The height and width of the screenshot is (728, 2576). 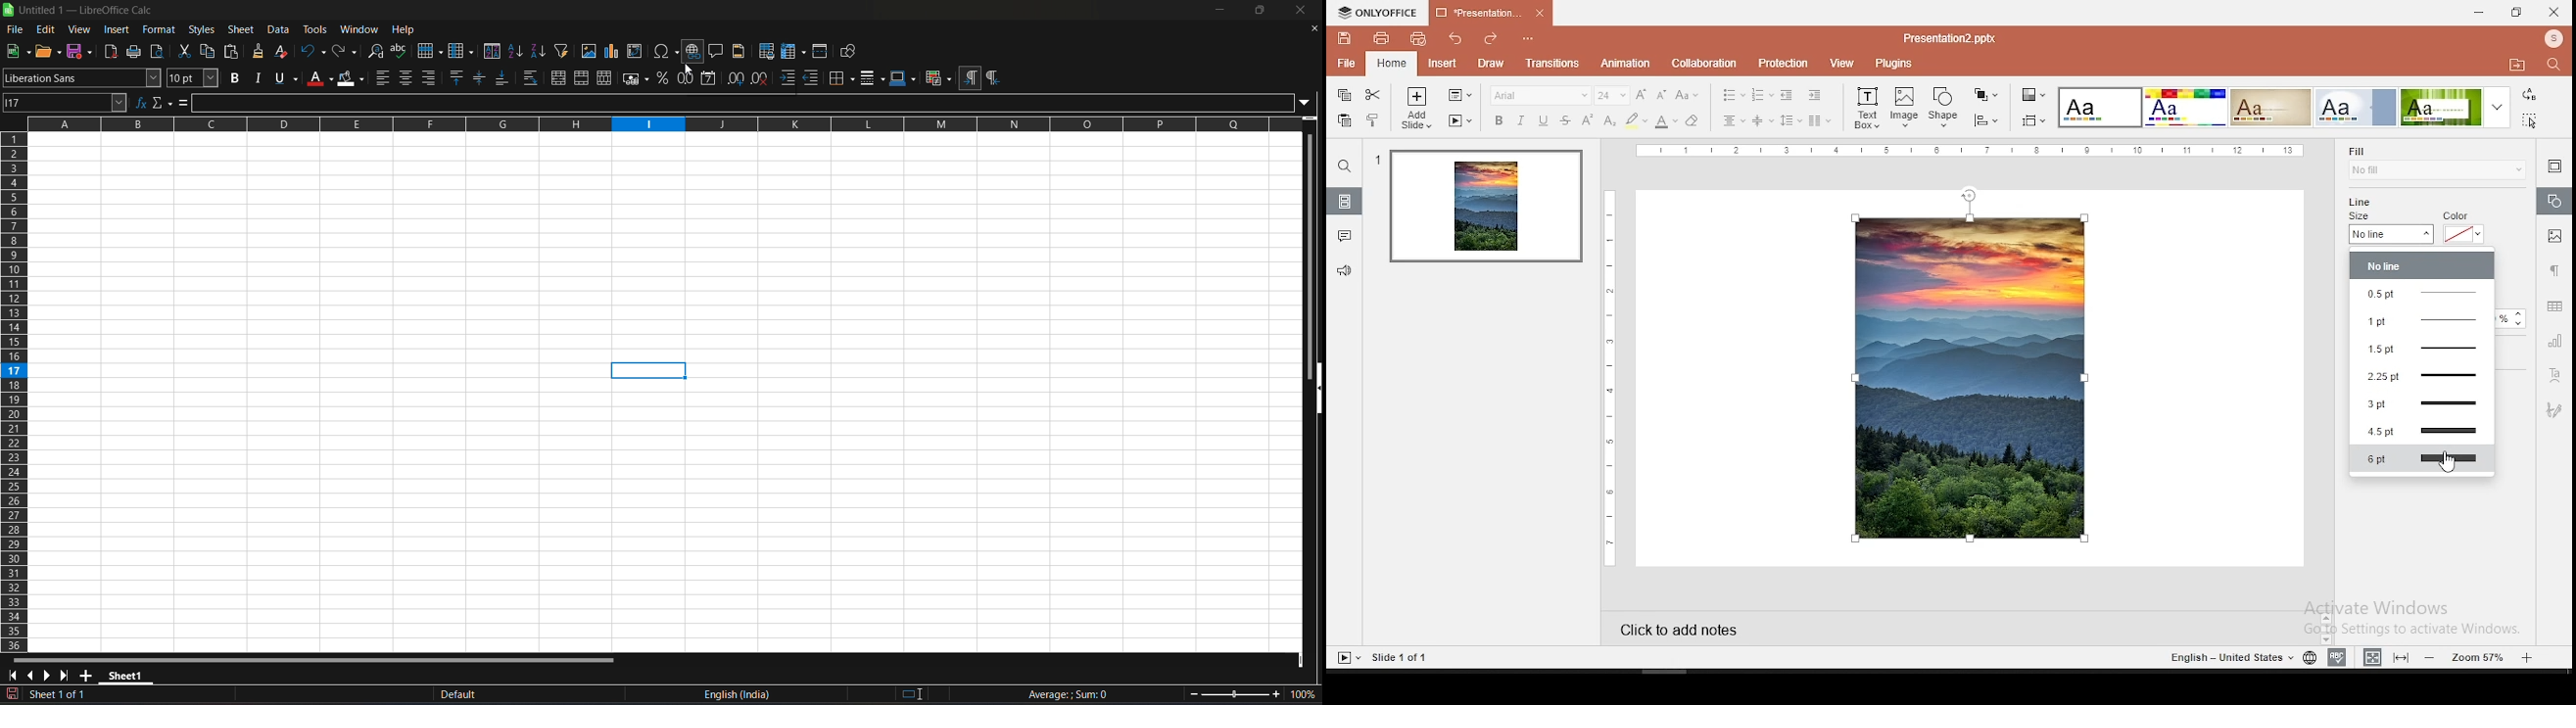 What do you see at coordinates (2554, 65) in the screenshot?
I see `find` at bounding box center [2554, 65].